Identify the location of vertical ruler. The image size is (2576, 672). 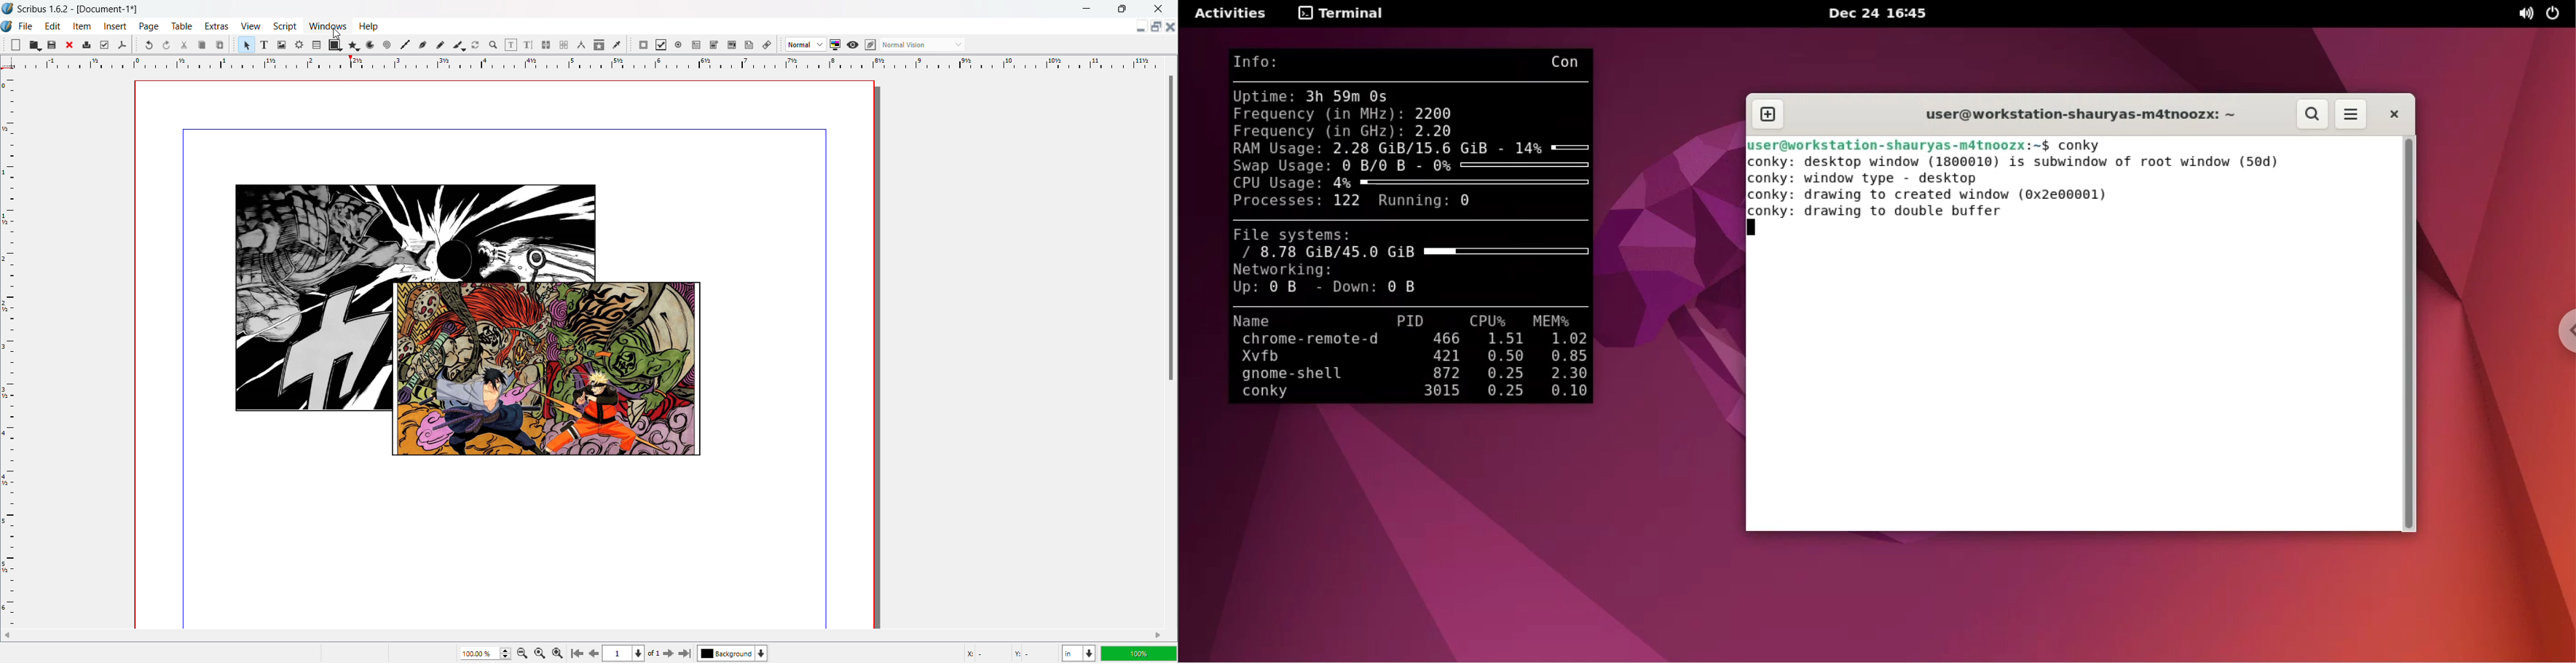
(9, 349).